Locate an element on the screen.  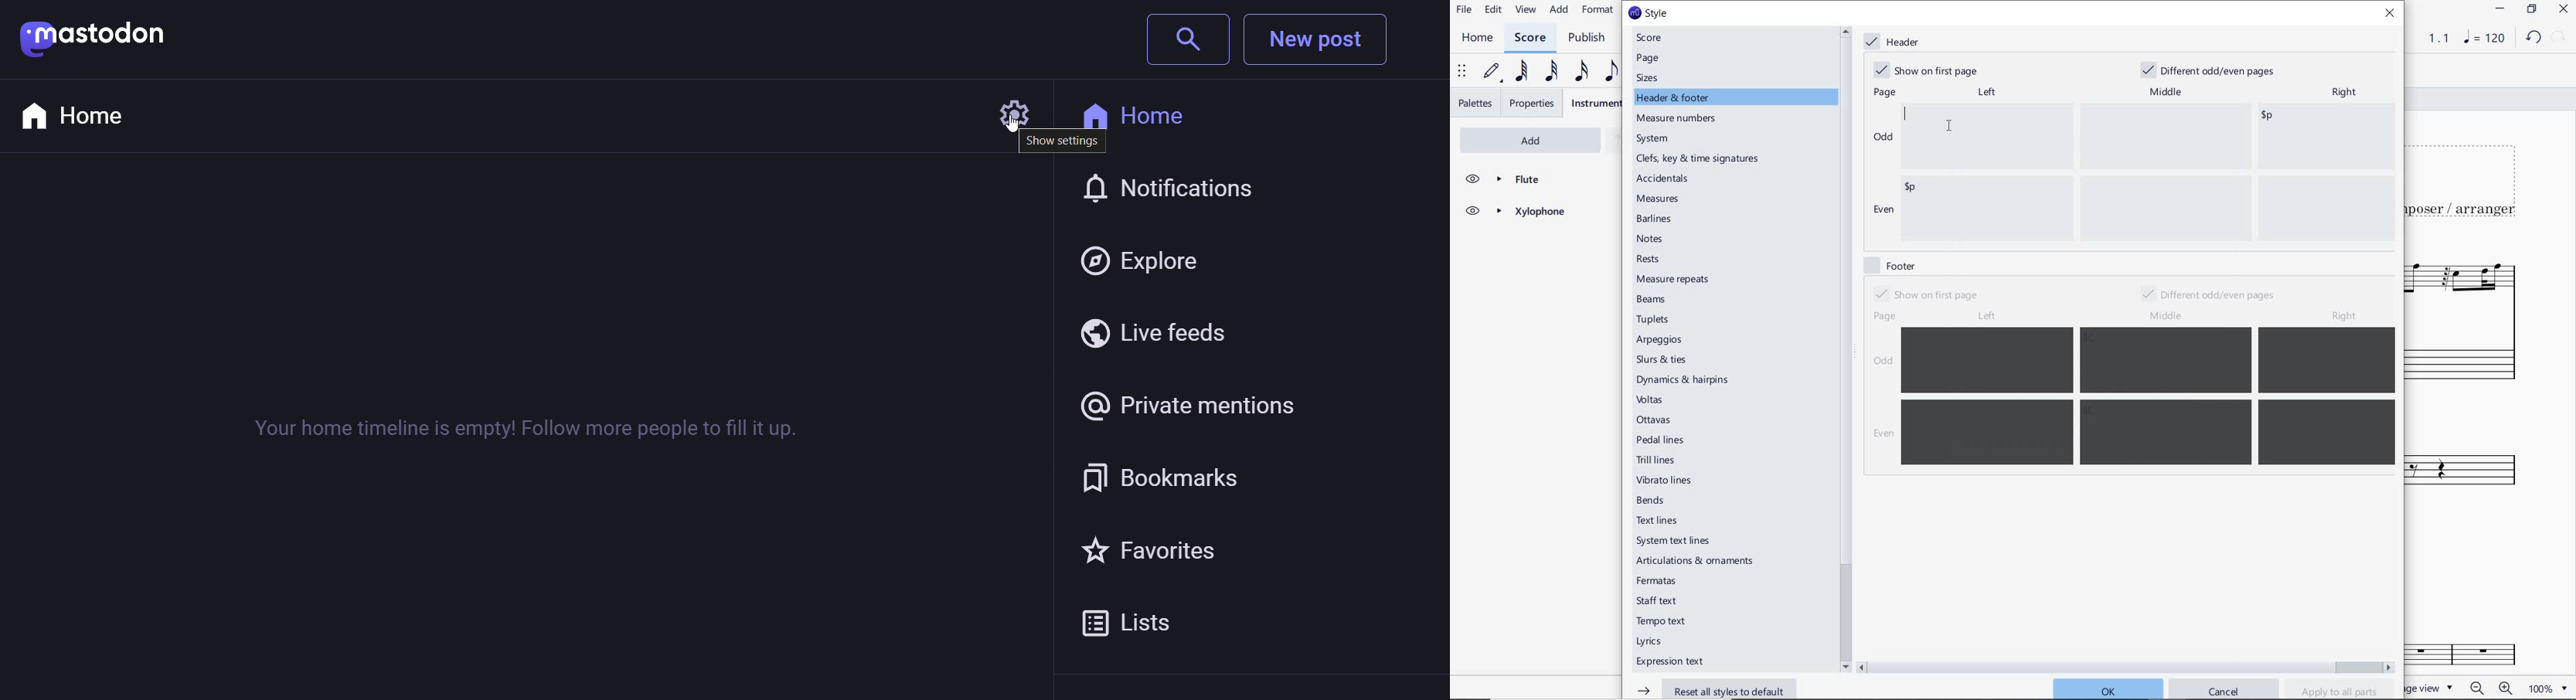
show on first page is located at coordinates (1925, 294).